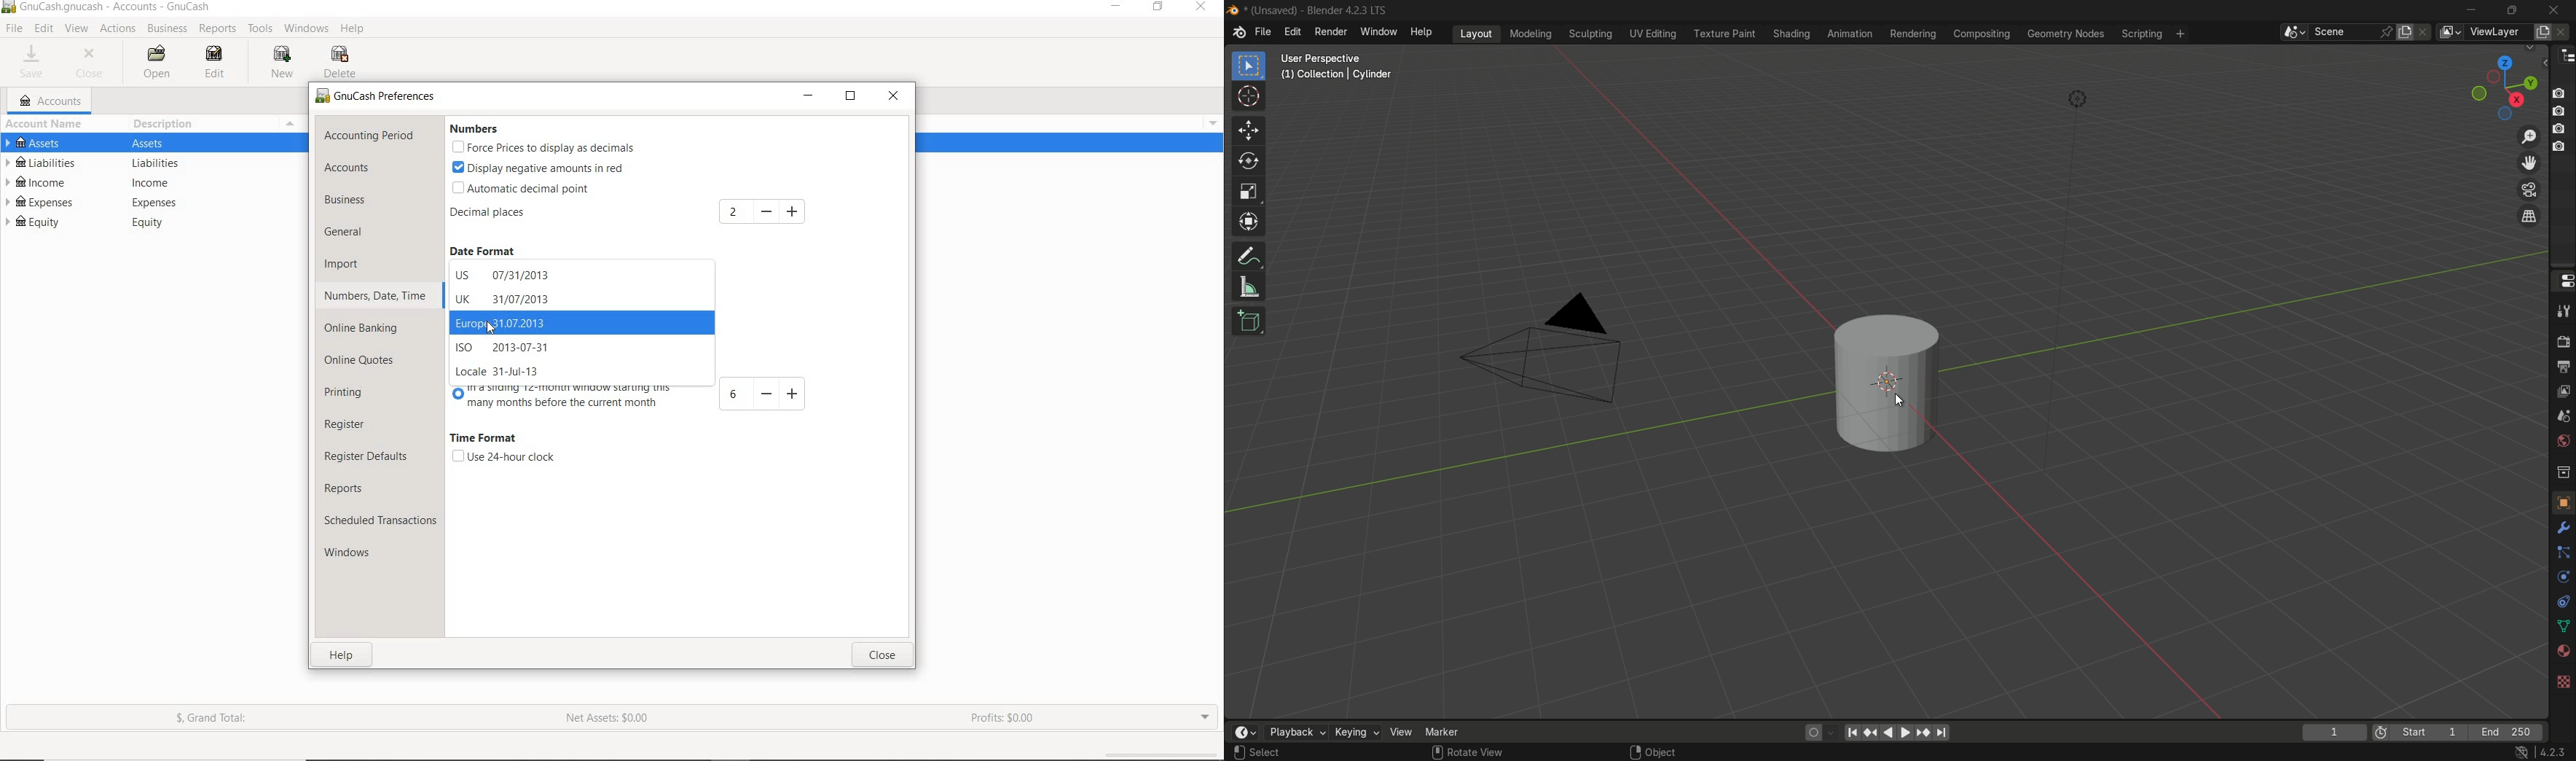 The width and height of the screenshot is (2576, 784). Describe the element at coordinates (261, 31) in the screenshot. I see `TOOLS` at that location.